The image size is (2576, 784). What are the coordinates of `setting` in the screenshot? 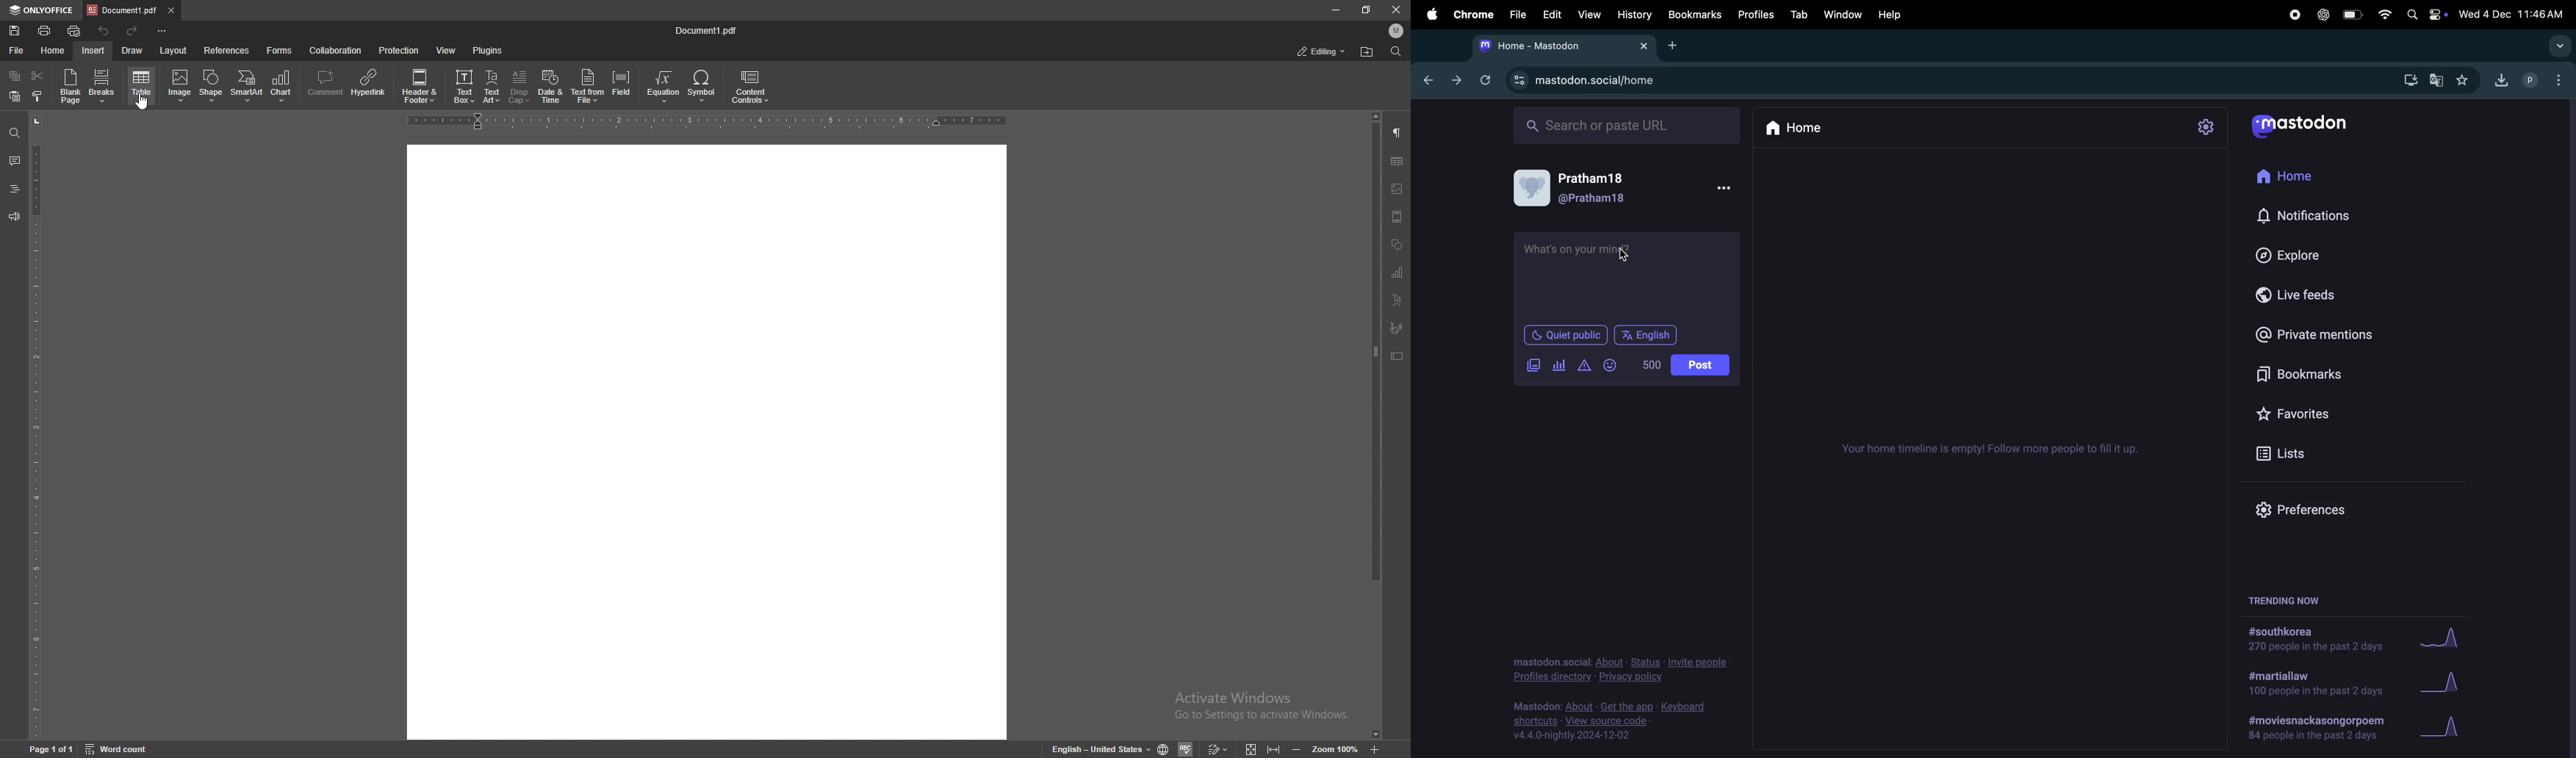 It's located at (2207, 129).